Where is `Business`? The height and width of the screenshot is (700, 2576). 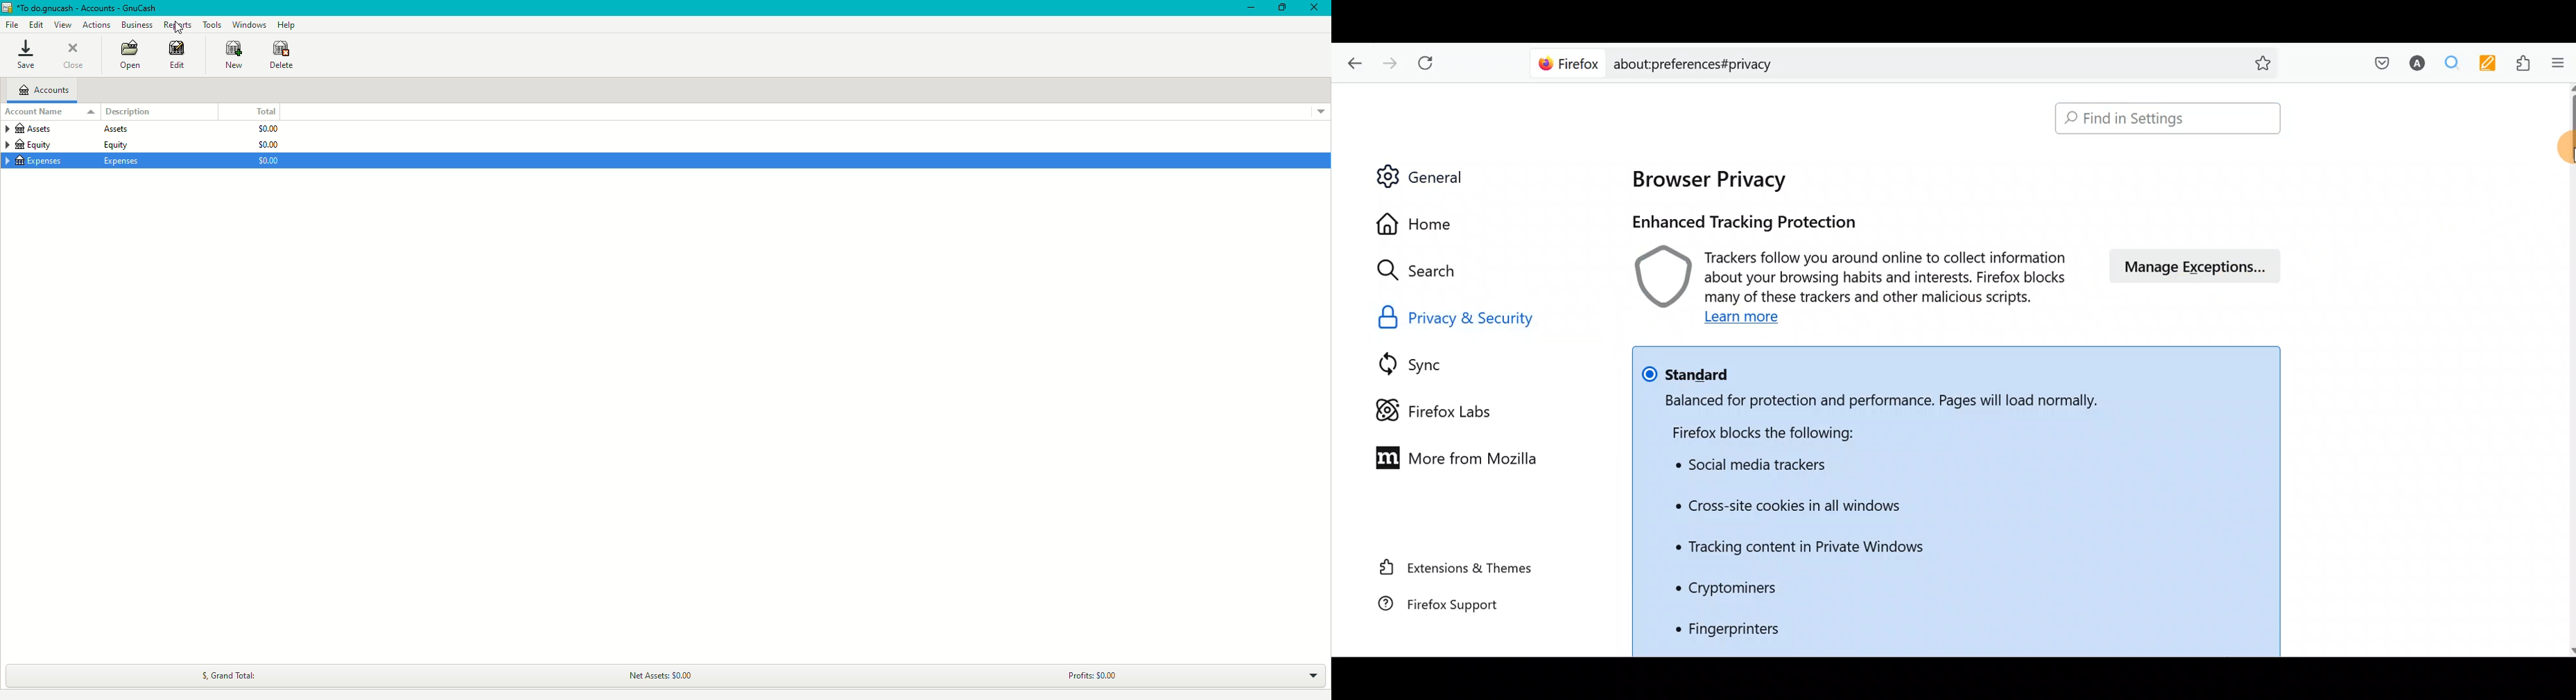 Business is located at coordinates (138, 26).